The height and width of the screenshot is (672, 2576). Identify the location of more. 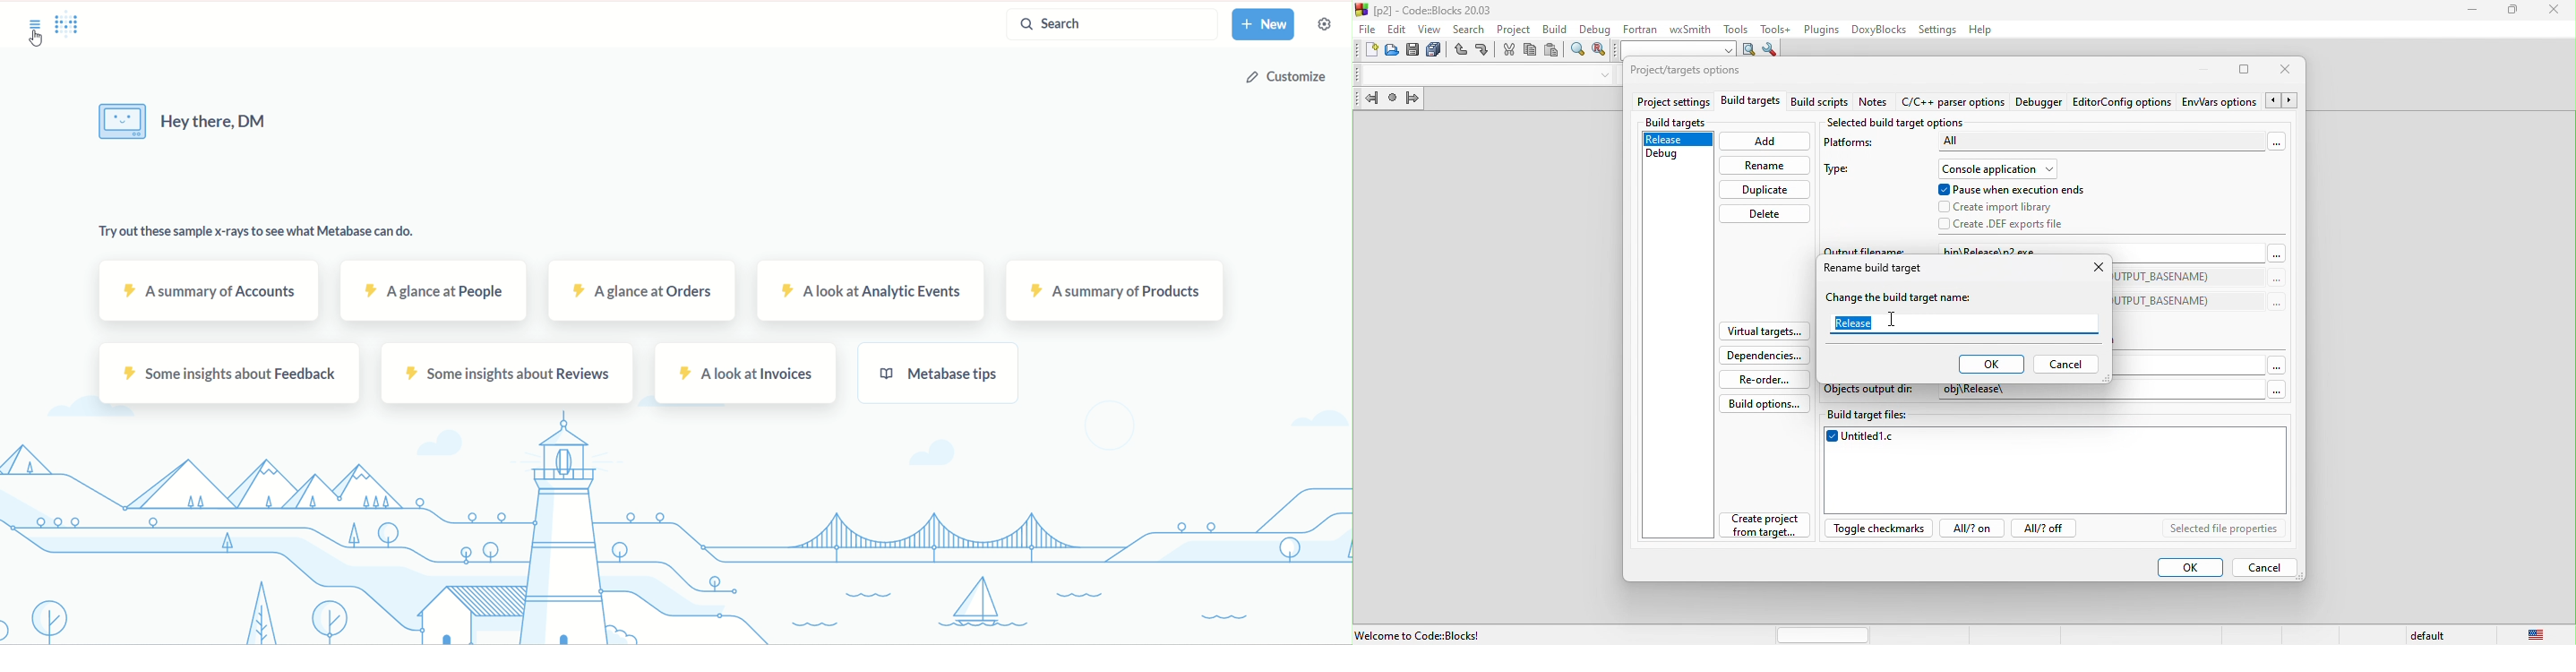
(2274, 141).